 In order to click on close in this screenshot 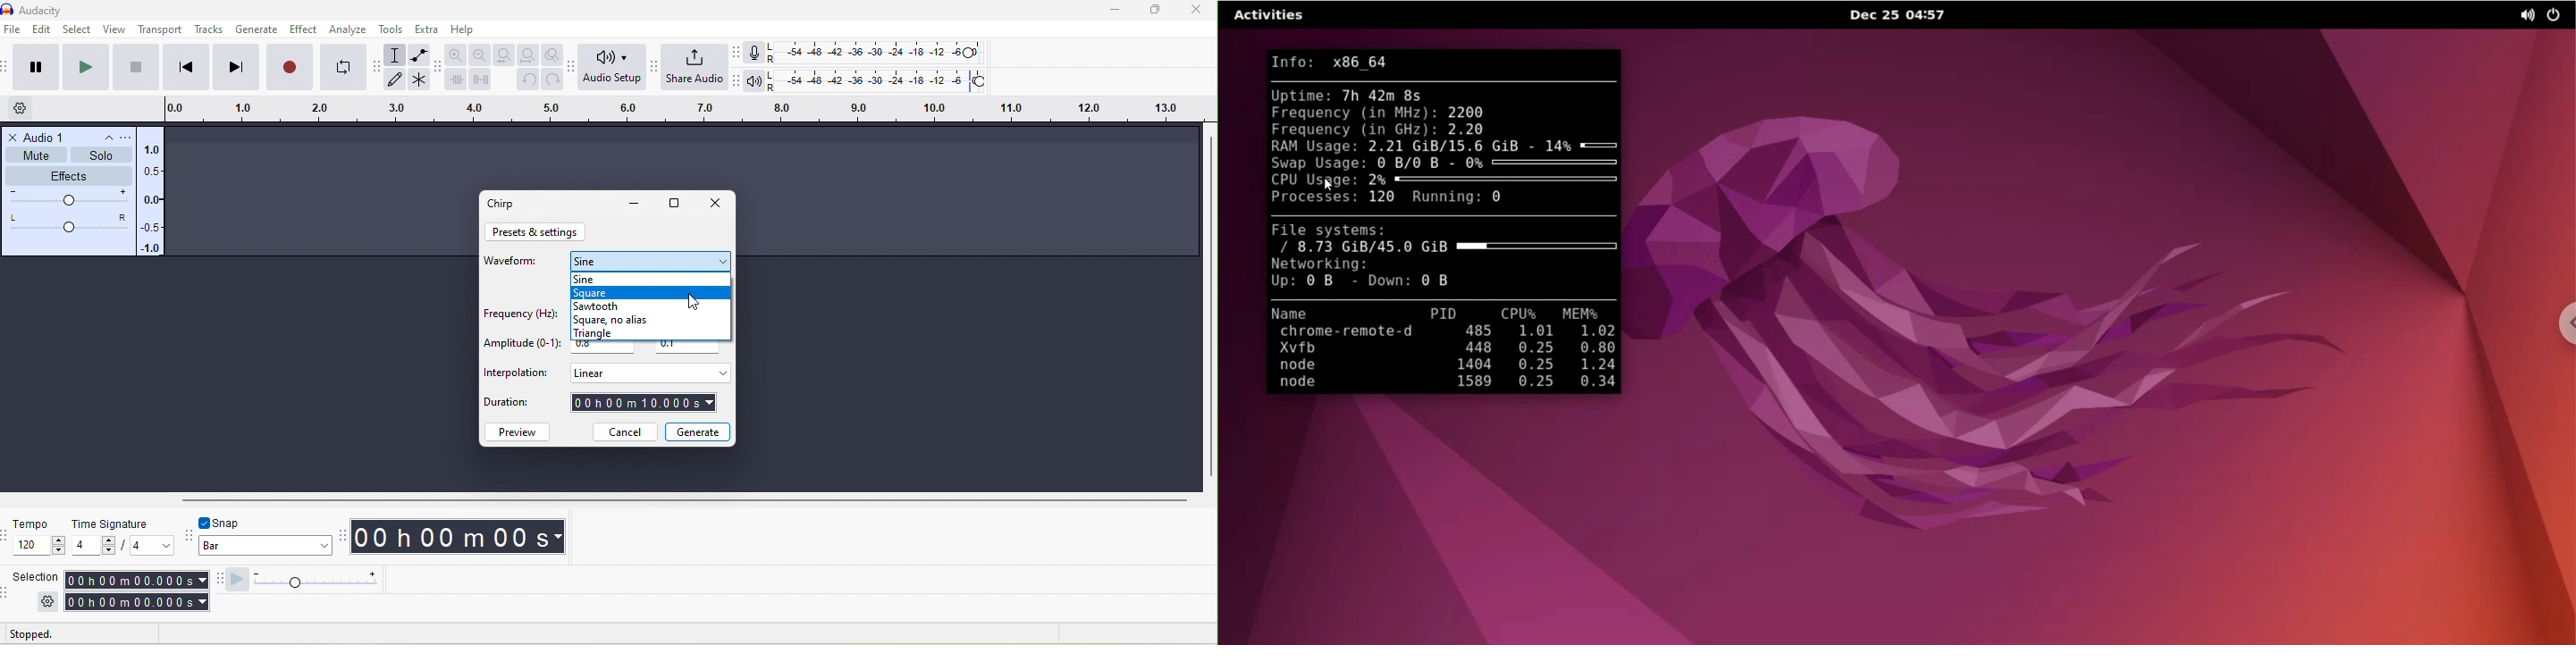, I will do `click(13, 137)`.